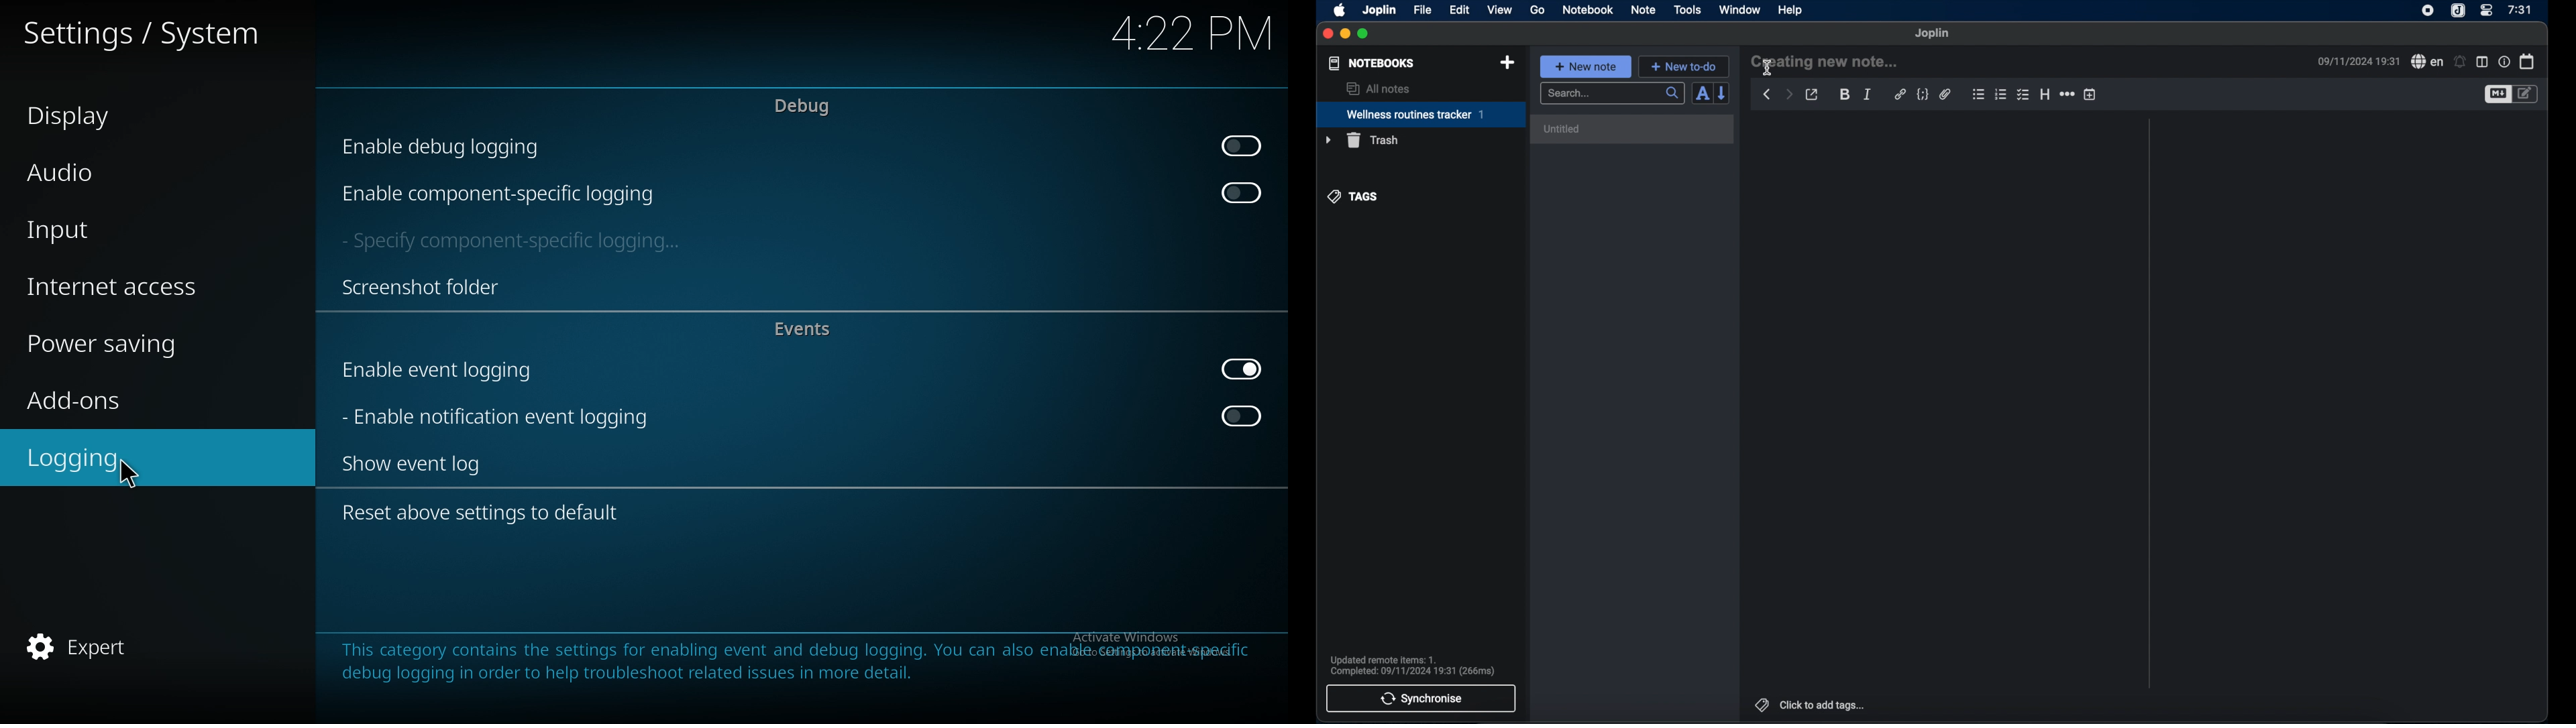 The width and height of the screenshot is (2576, 728). I want to click on wellness  routines tracker, so click(1416, 113).